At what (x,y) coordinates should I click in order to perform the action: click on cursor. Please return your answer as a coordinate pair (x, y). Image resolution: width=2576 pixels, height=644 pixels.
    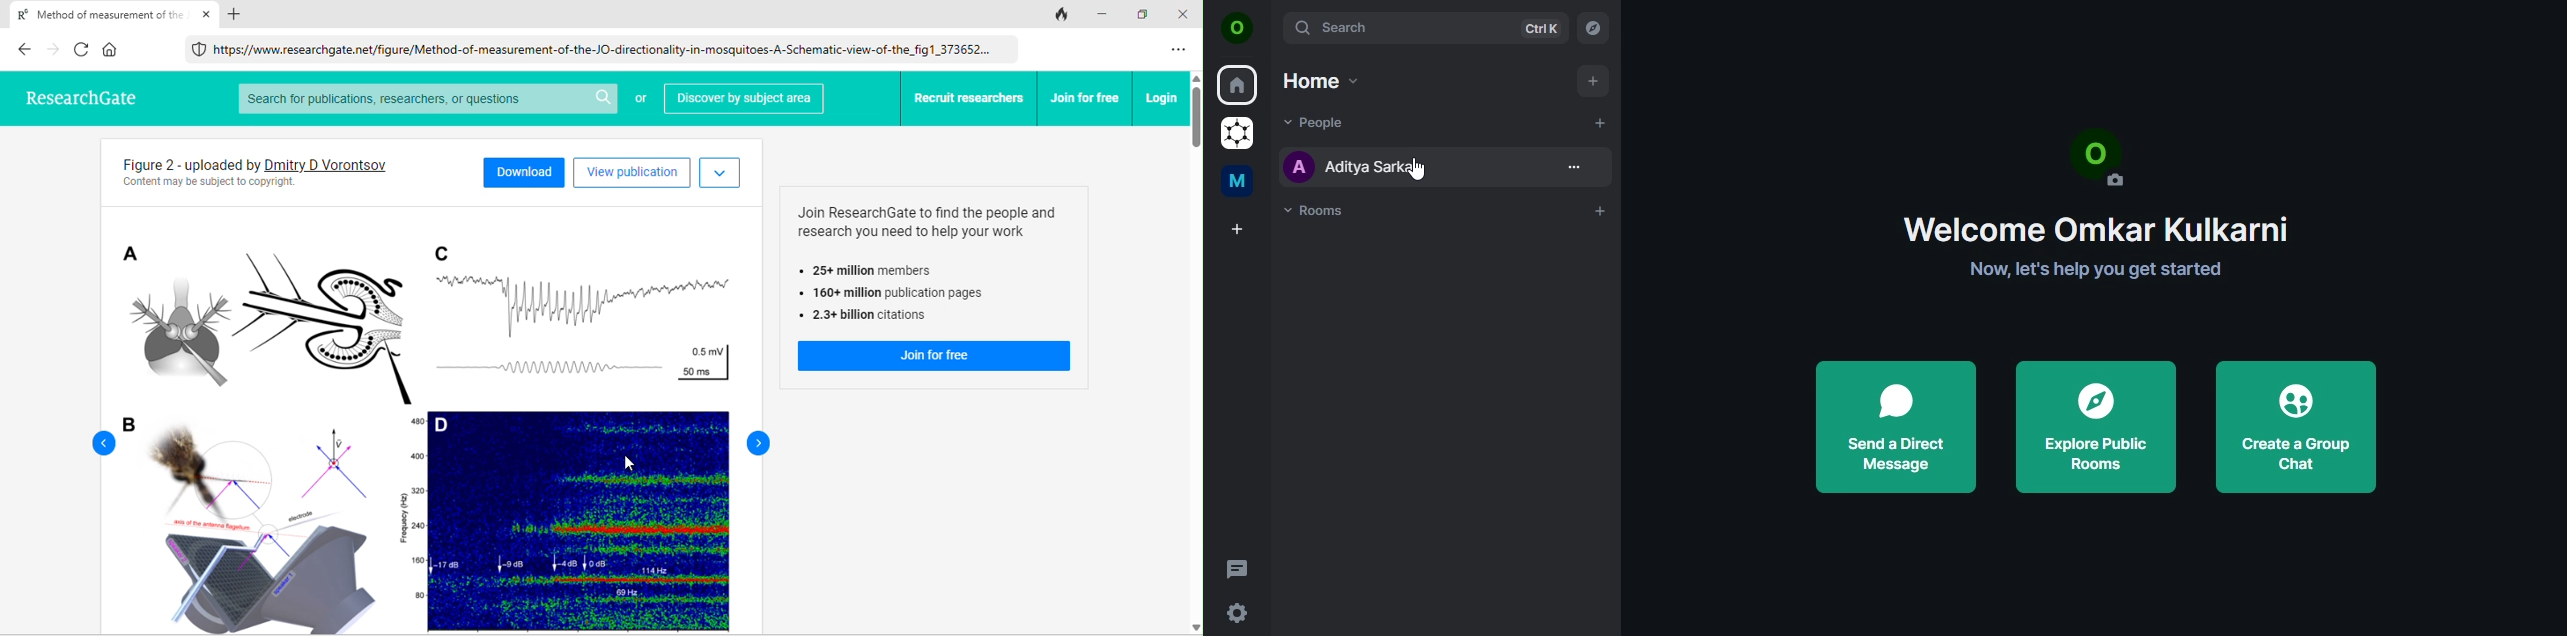
    Looking at the image, I should click on (633, 464).